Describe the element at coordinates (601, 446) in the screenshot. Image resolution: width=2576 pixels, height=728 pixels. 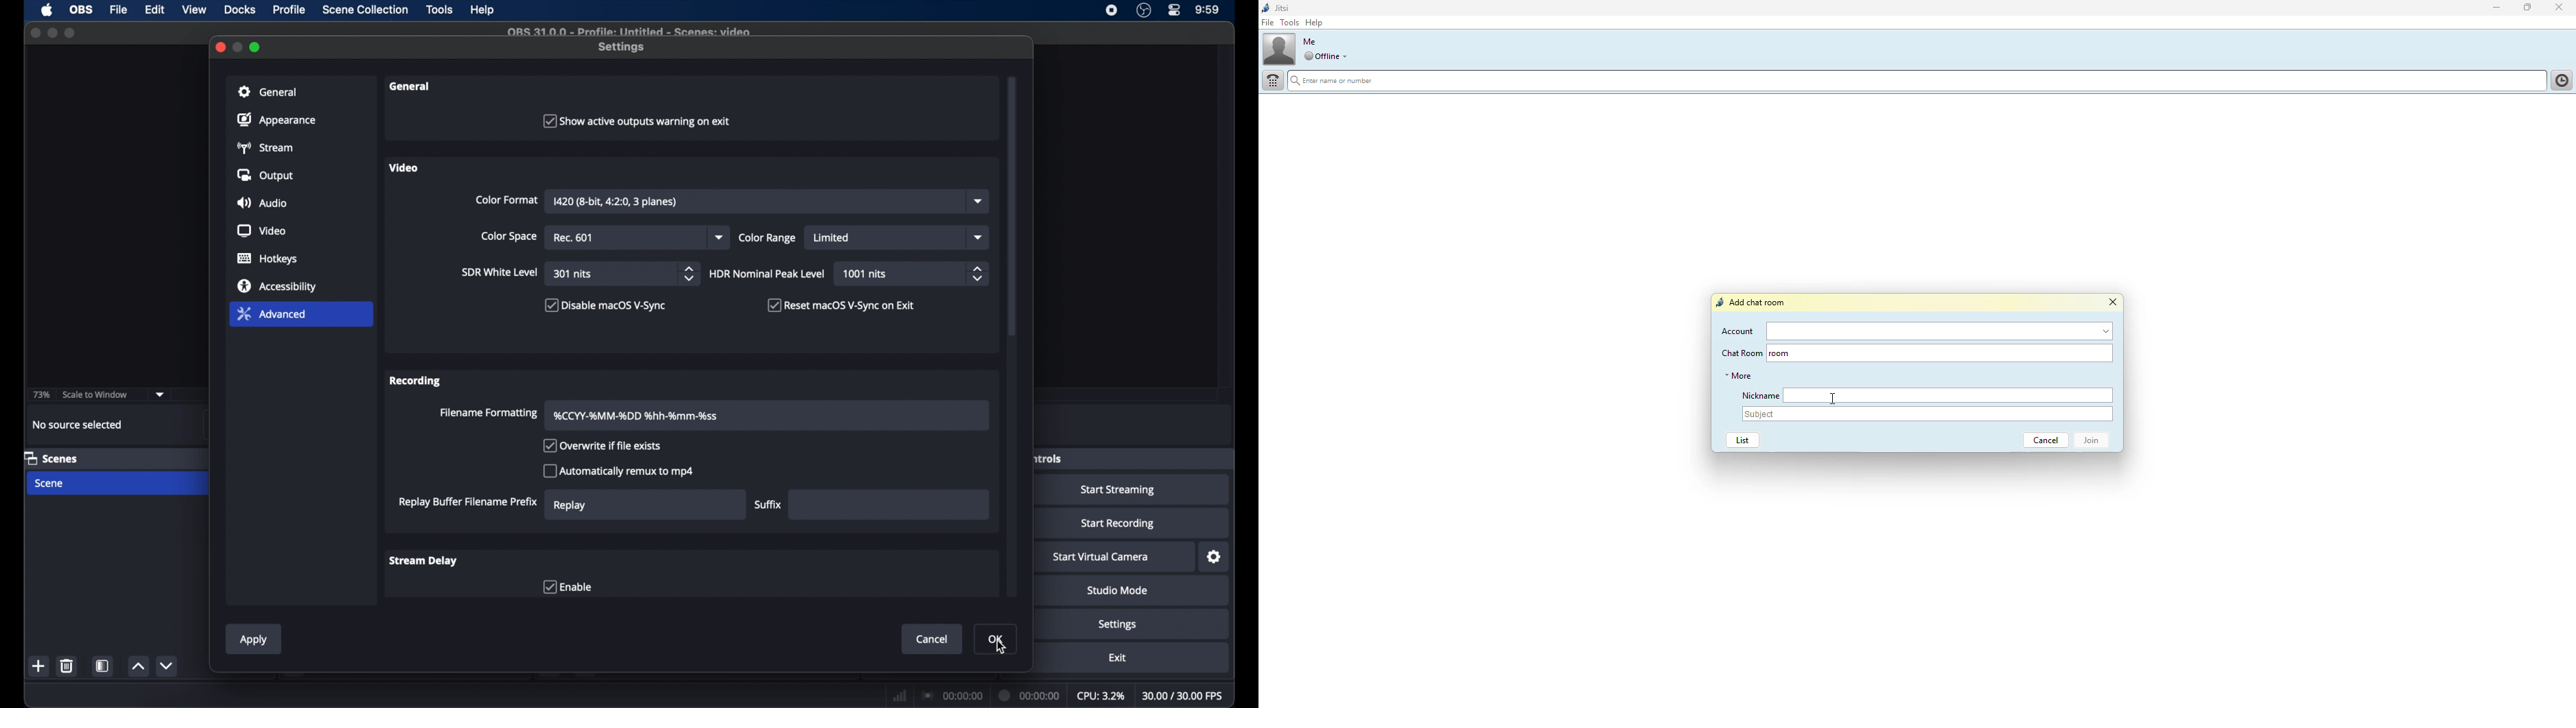
I see `checkbox ` at that location.